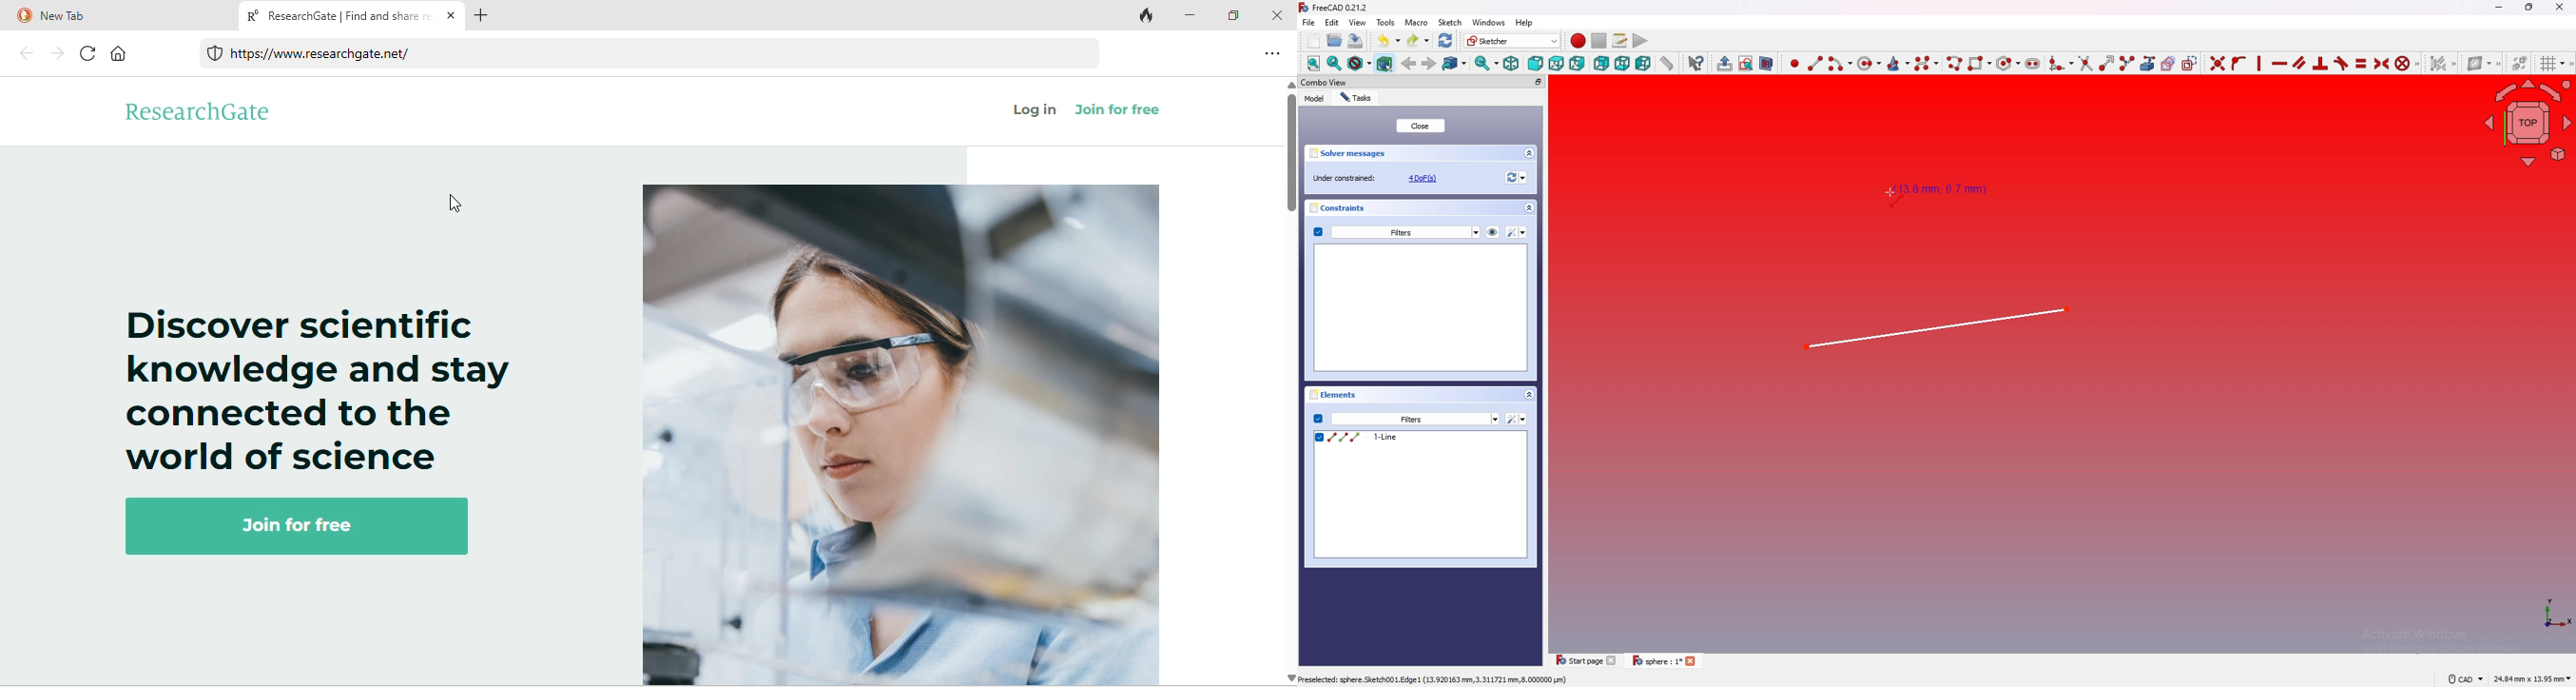 This screenshot has width=2576, height=700. What do you see at coordinates (1129, 114) in the screenshot?
I see `join for free` at bounding box center [1129, 114].